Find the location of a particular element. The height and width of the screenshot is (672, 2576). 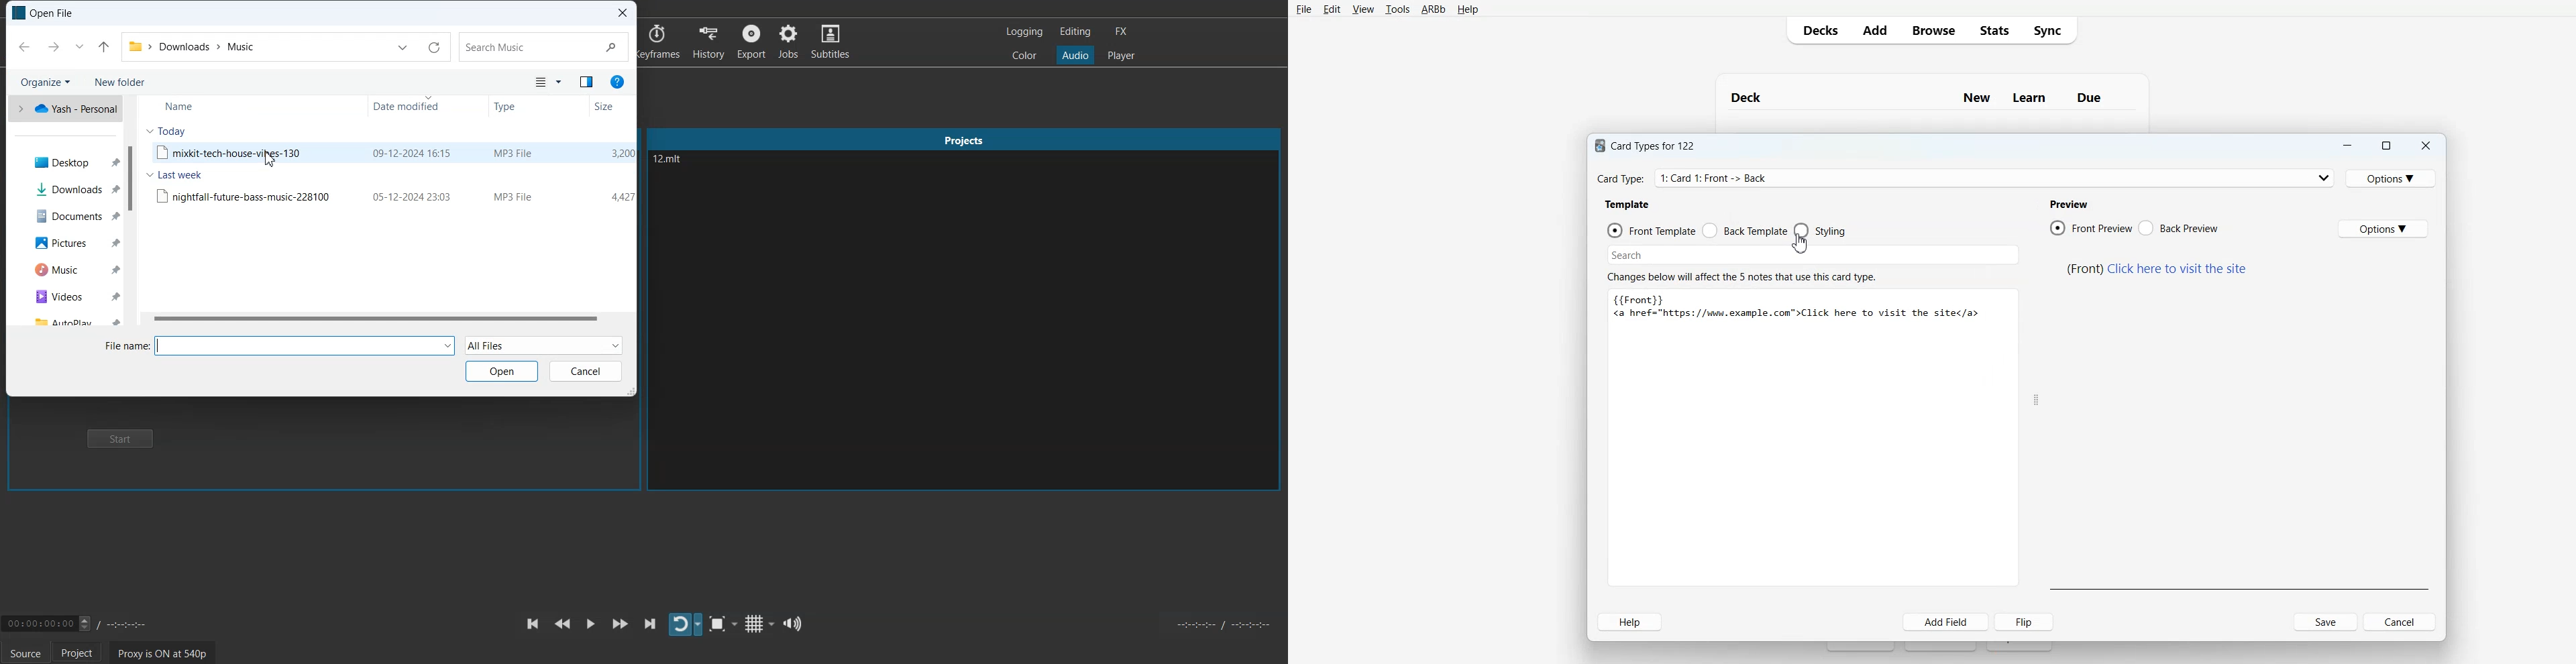

Save is located at coordinates (2326, 622).